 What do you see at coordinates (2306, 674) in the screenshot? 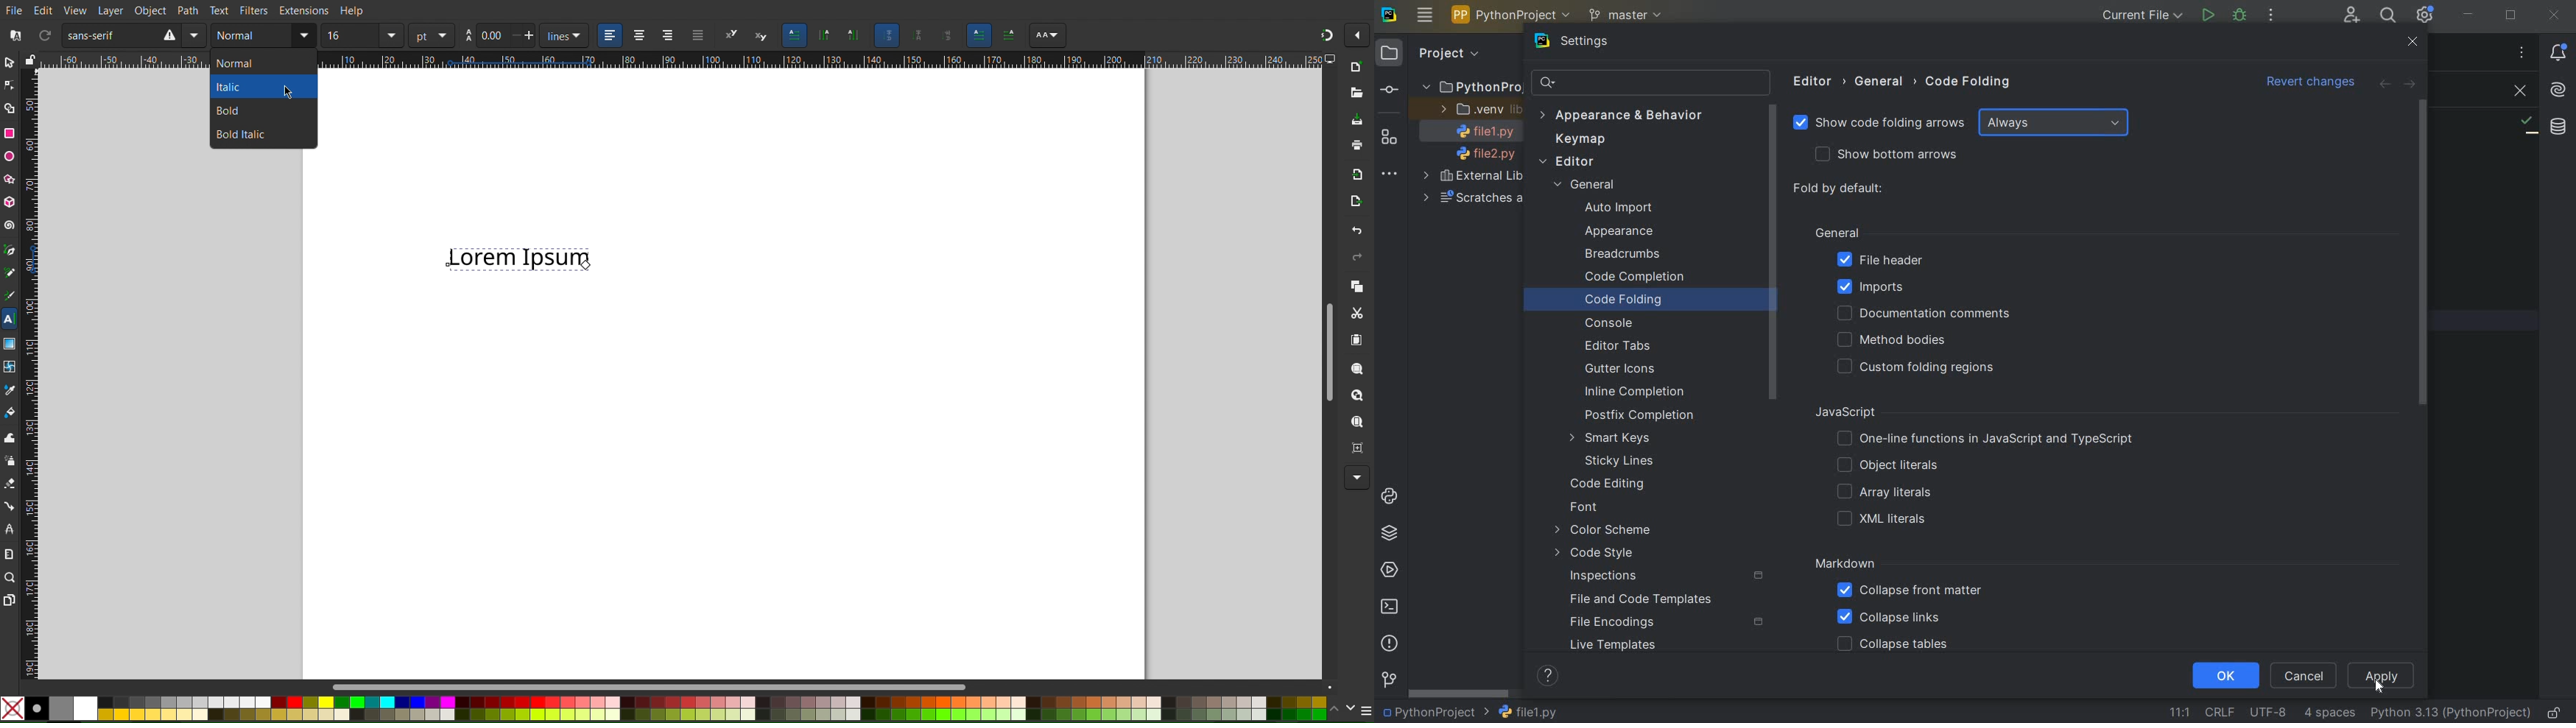
I see `CANCEL` at bounding box center [2306, 674].